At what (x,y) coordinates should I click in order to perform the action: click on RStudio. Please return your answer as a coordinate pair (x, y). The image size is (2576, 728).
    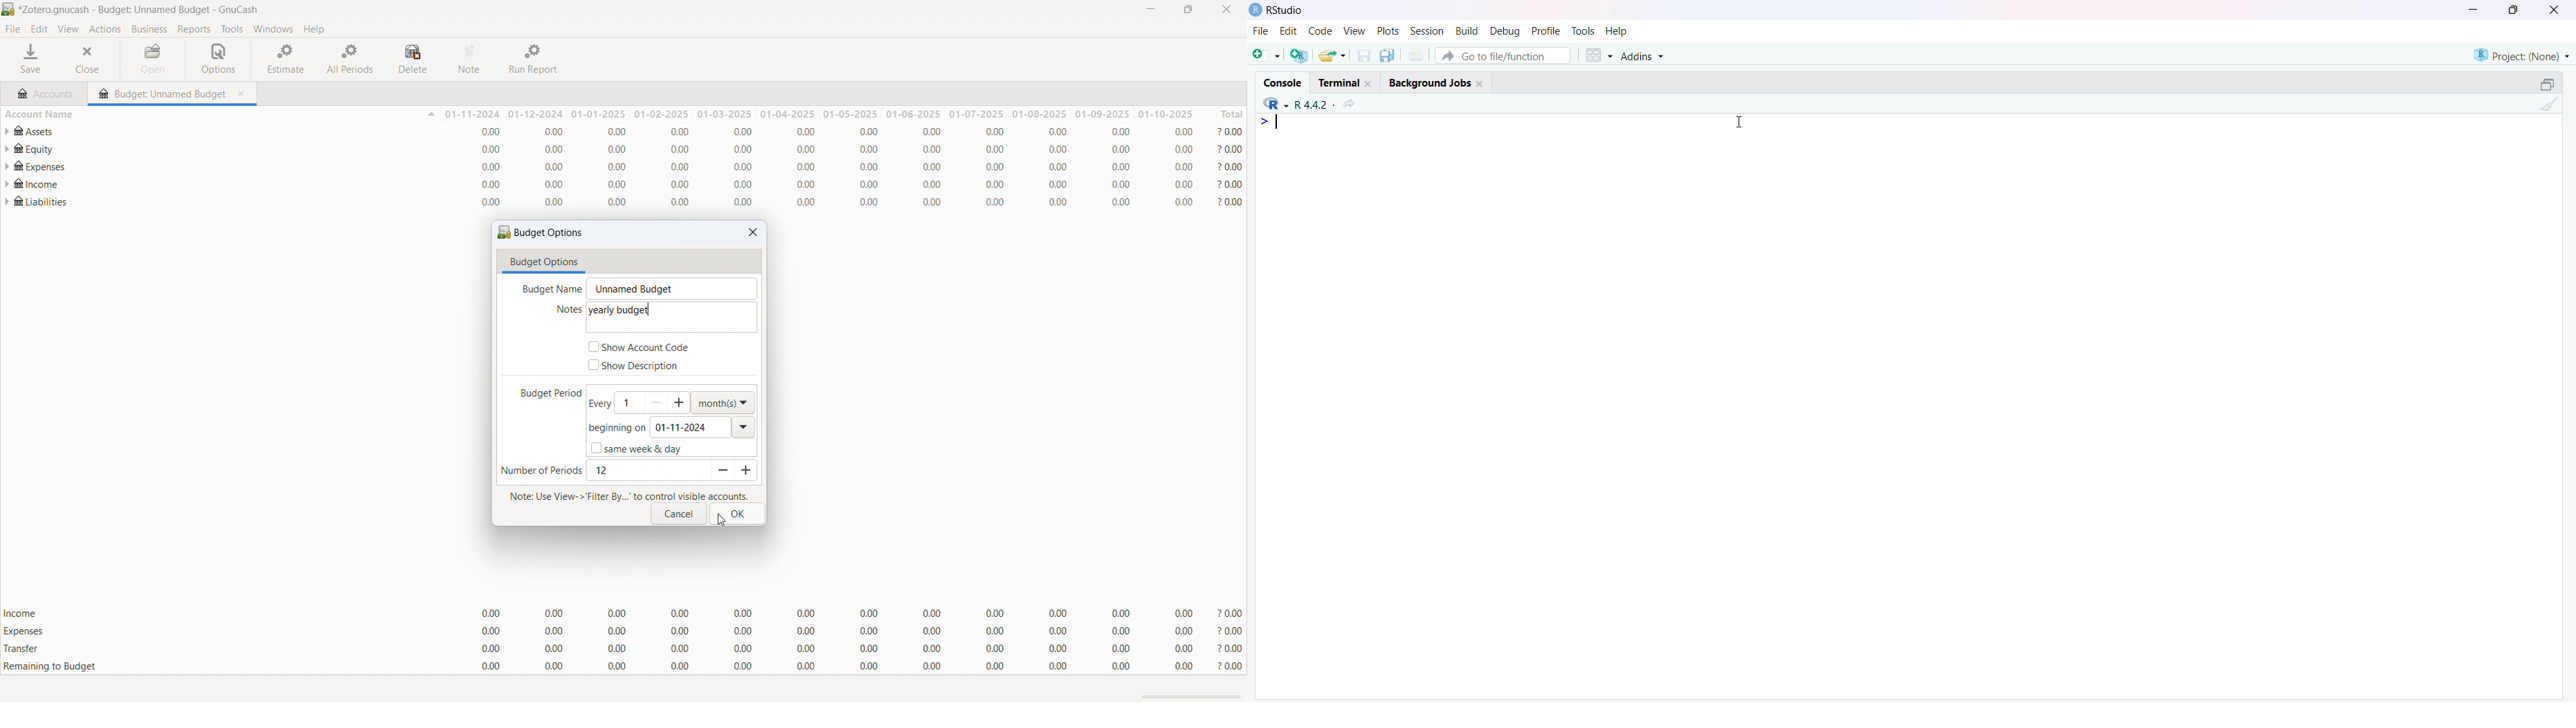
    Looking at the image, I should click on (1277, 13).